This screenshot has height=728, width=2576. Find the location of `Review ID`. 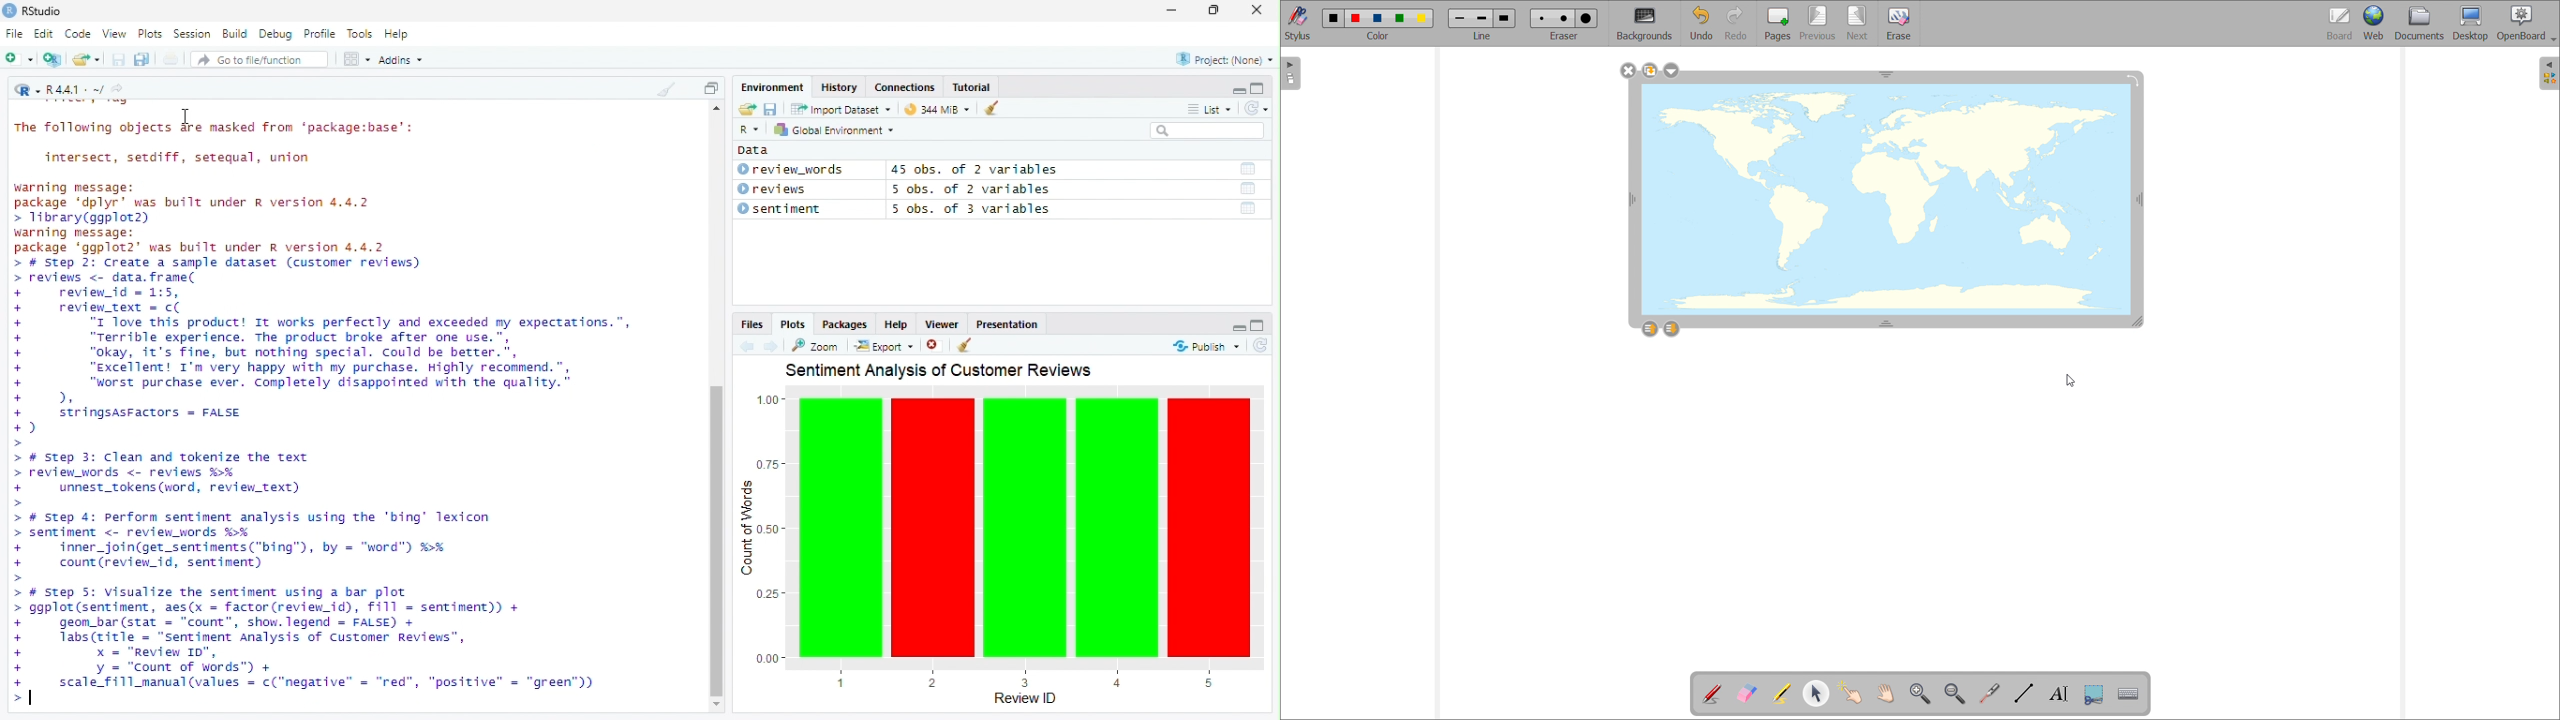

Review ID is located at coordinates (1028, 700).